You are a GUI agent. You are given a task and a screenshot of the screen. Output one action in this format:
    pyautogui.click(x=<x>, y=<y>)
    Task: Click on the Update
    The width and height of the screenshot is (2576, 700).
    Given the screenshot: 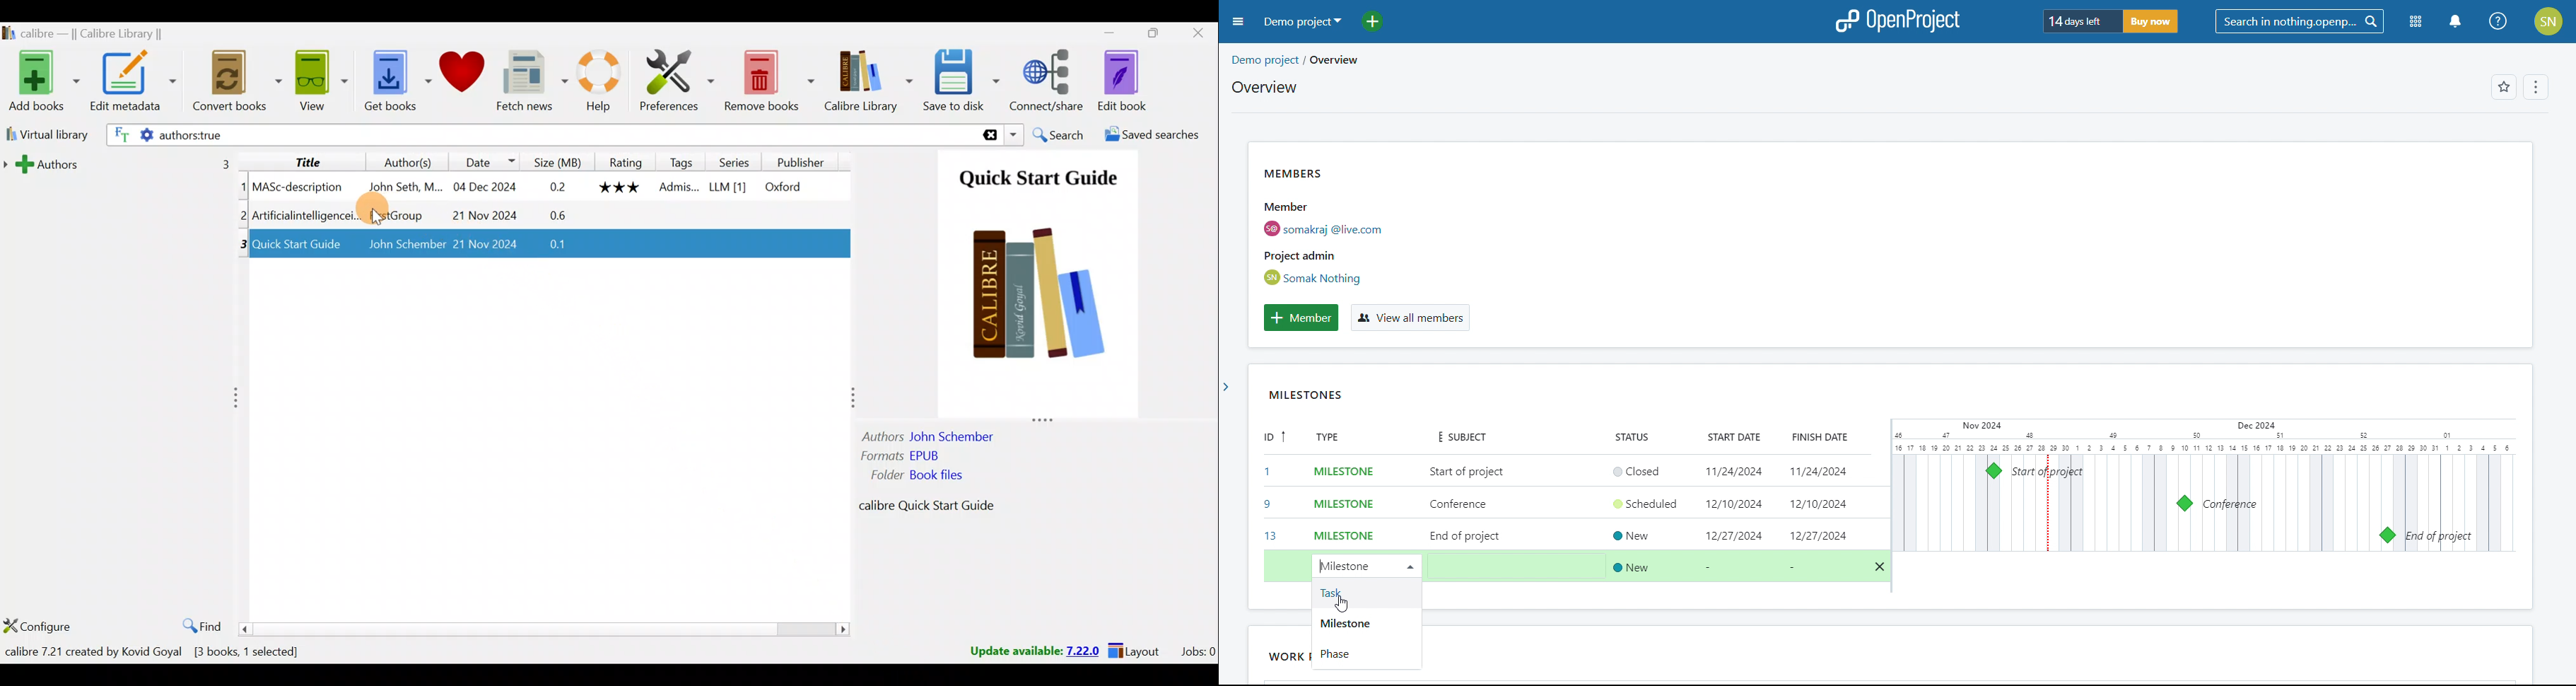 What is the action you would take?
    pyautogui.click(x=1033, y=652)
    